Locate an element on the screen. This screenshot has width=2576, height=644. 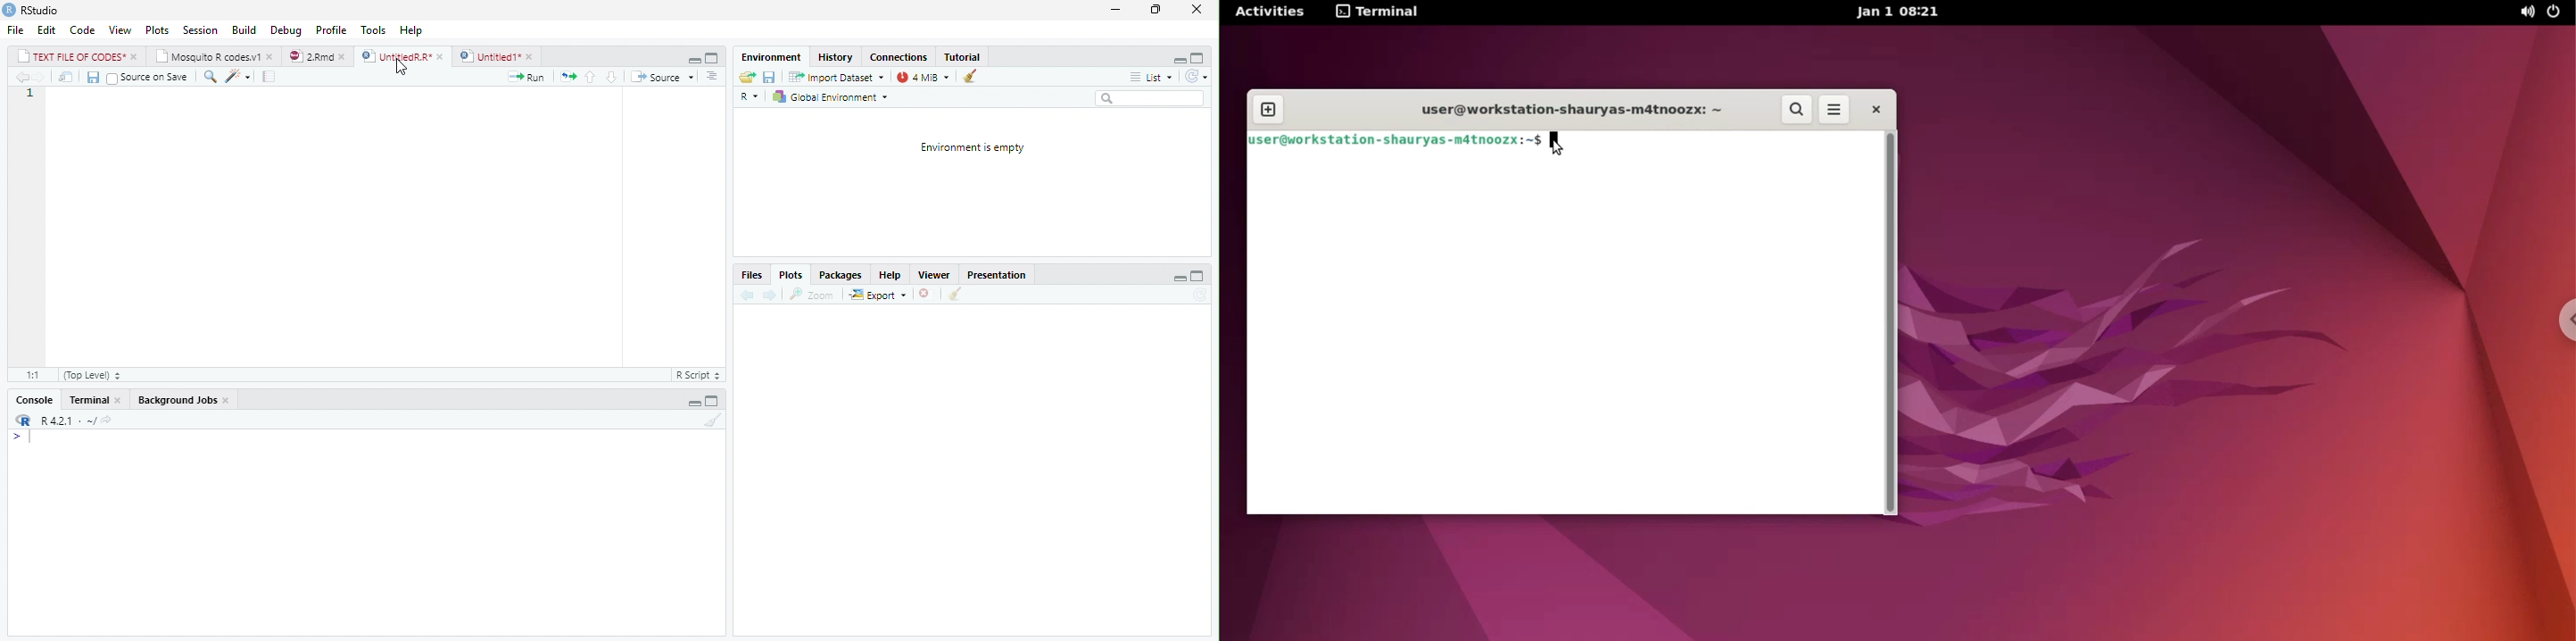
 UntitiedR is located at coordinates (403, 56).